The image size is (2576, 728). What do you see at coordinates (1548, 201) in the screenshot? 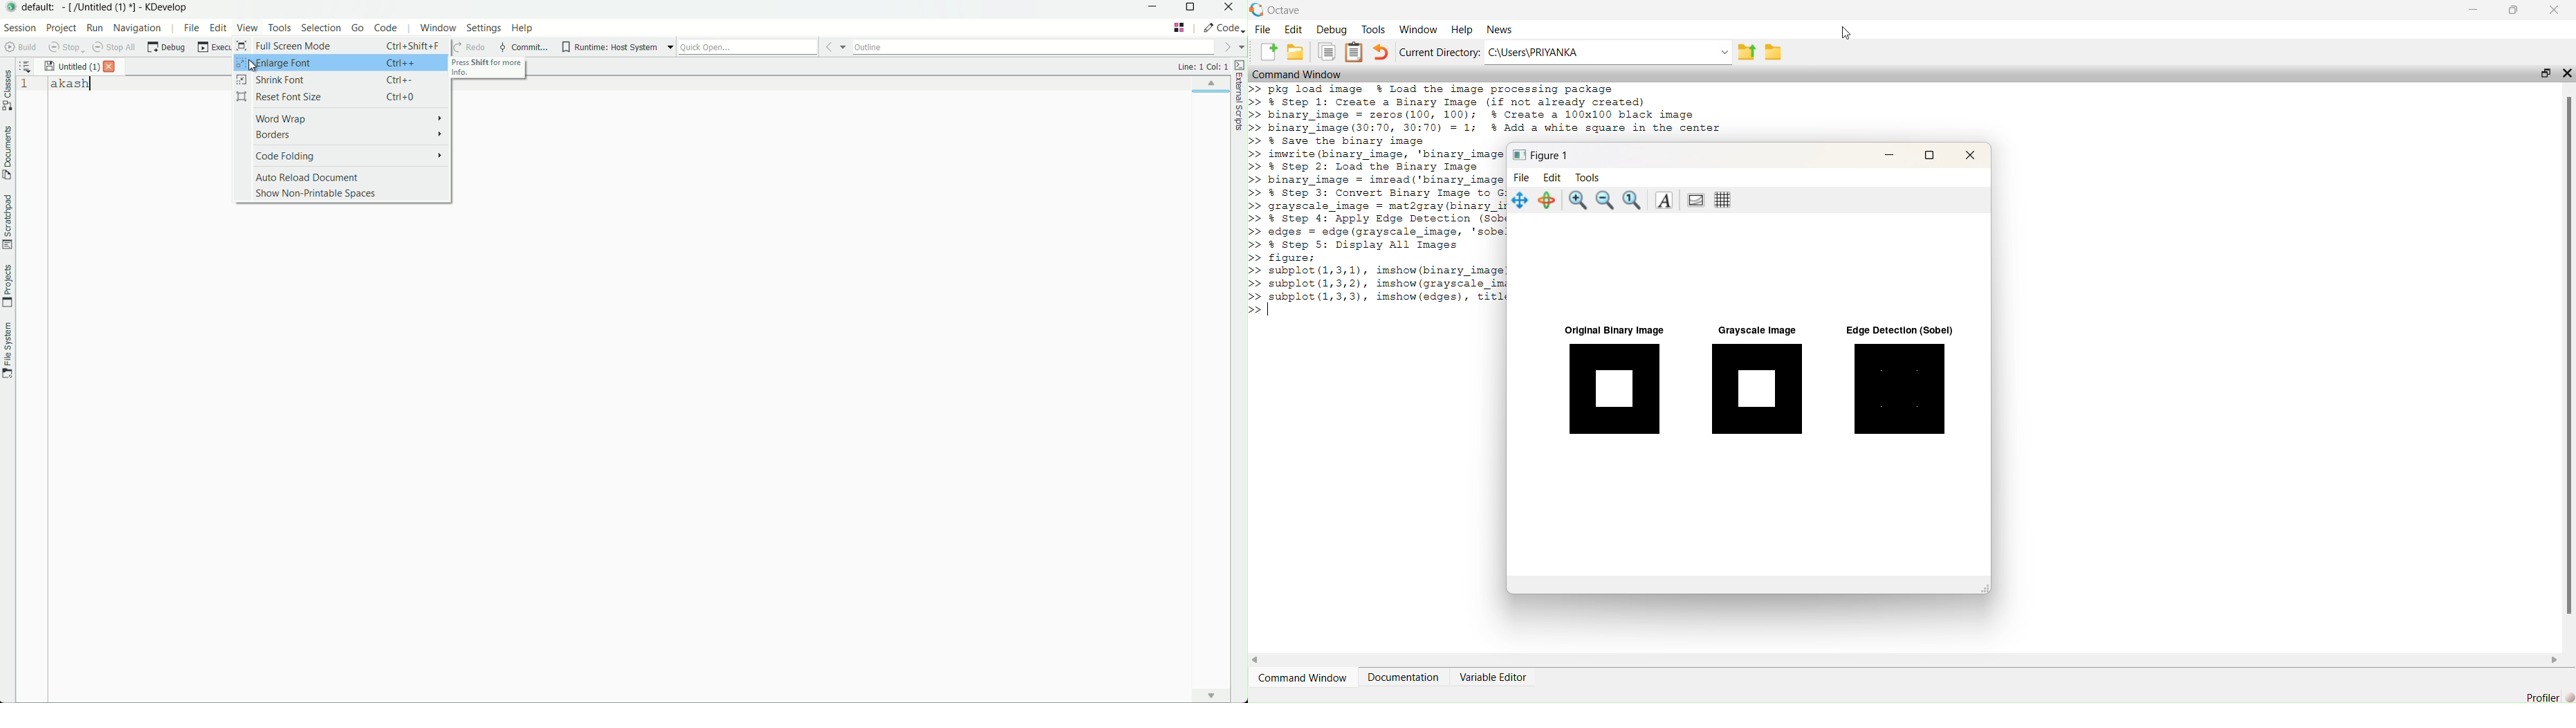
I see `Rotate` at bounding box center [1548, 201].